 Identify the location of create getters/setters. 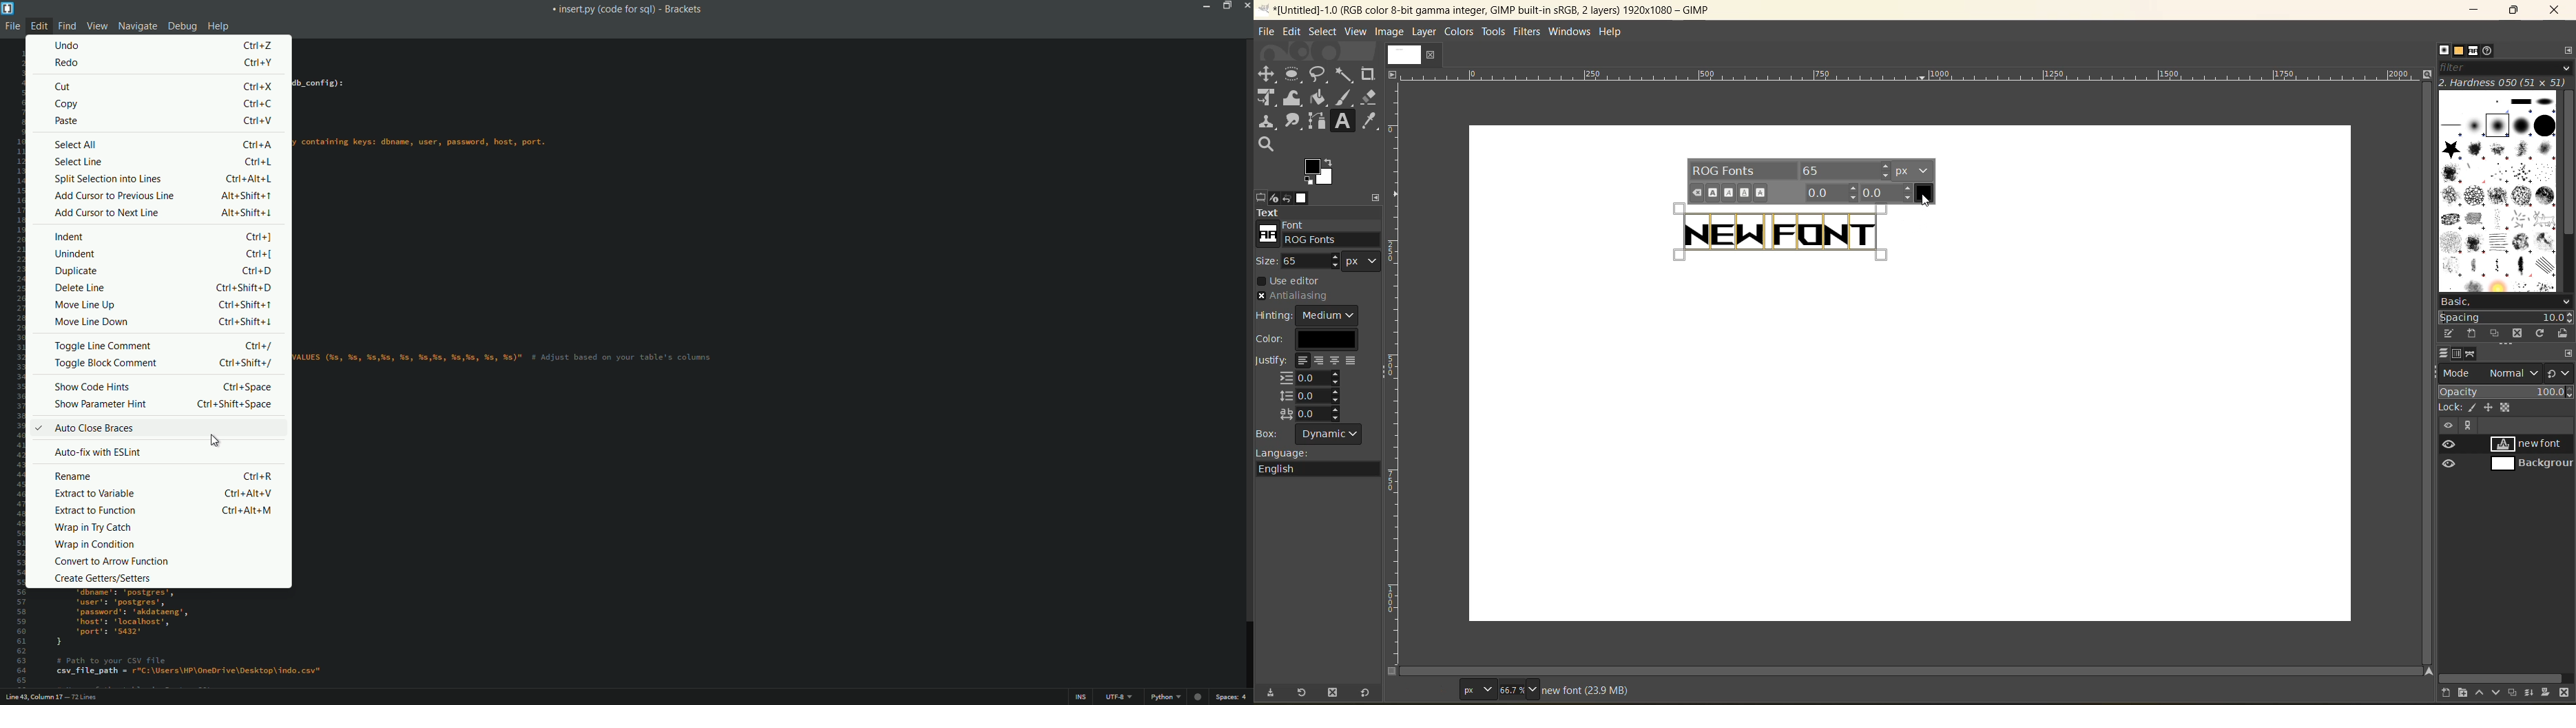
(104, 578).